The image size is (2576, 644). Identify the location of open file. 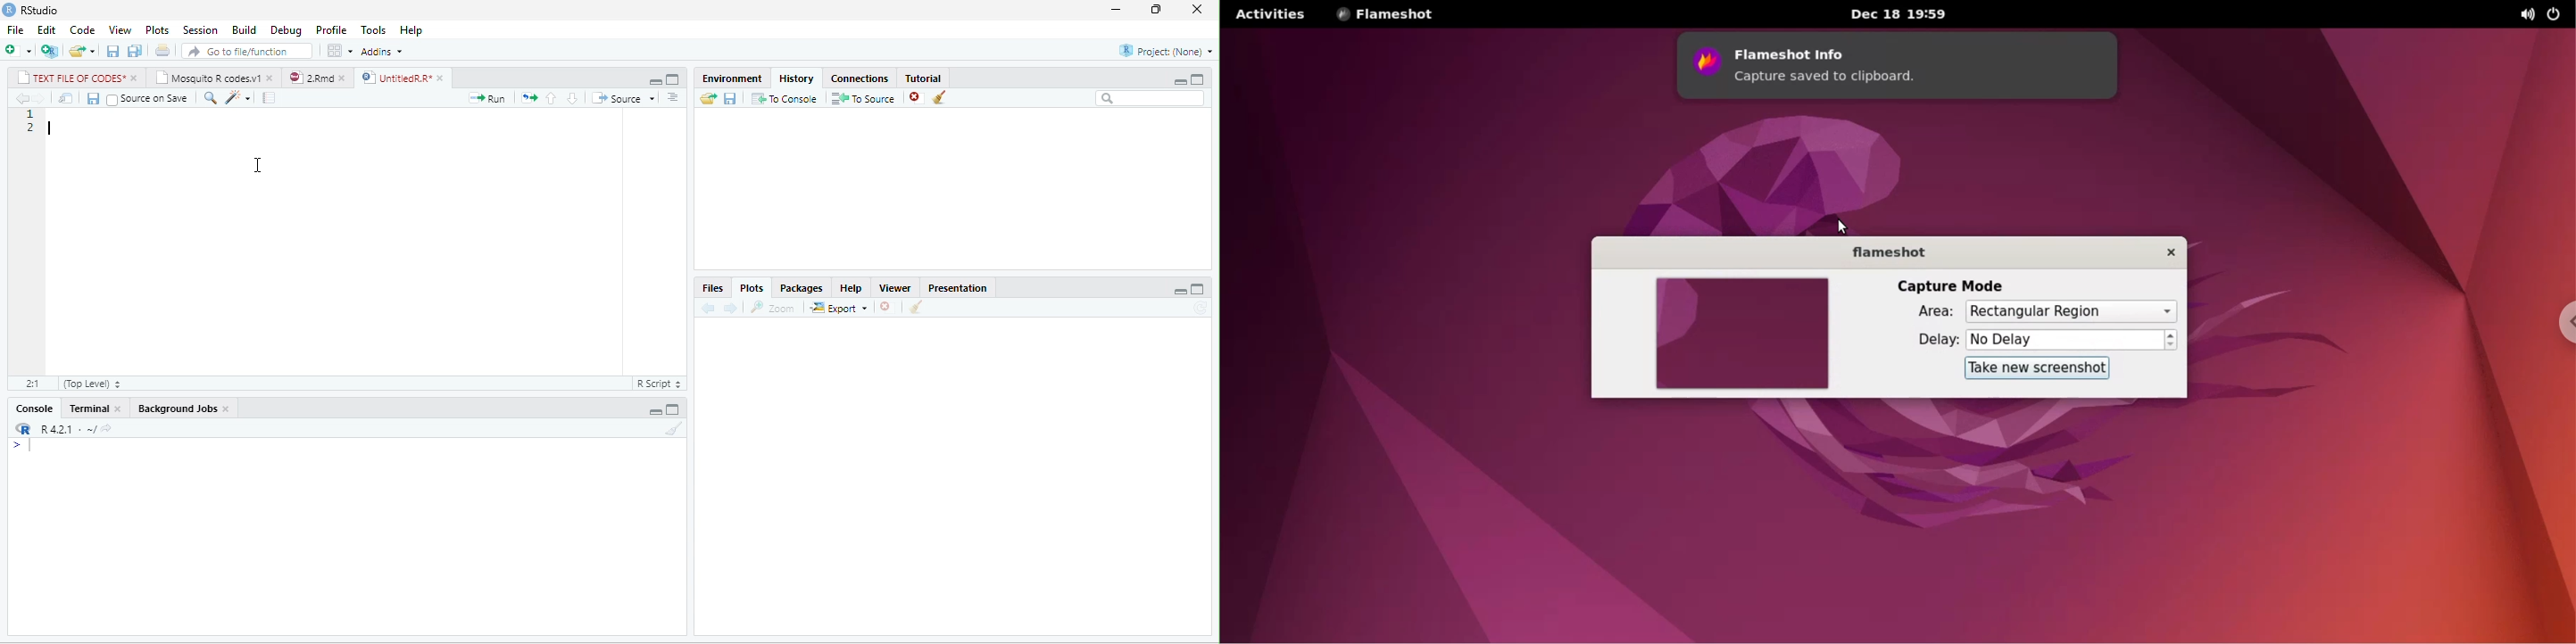
(82, 52).